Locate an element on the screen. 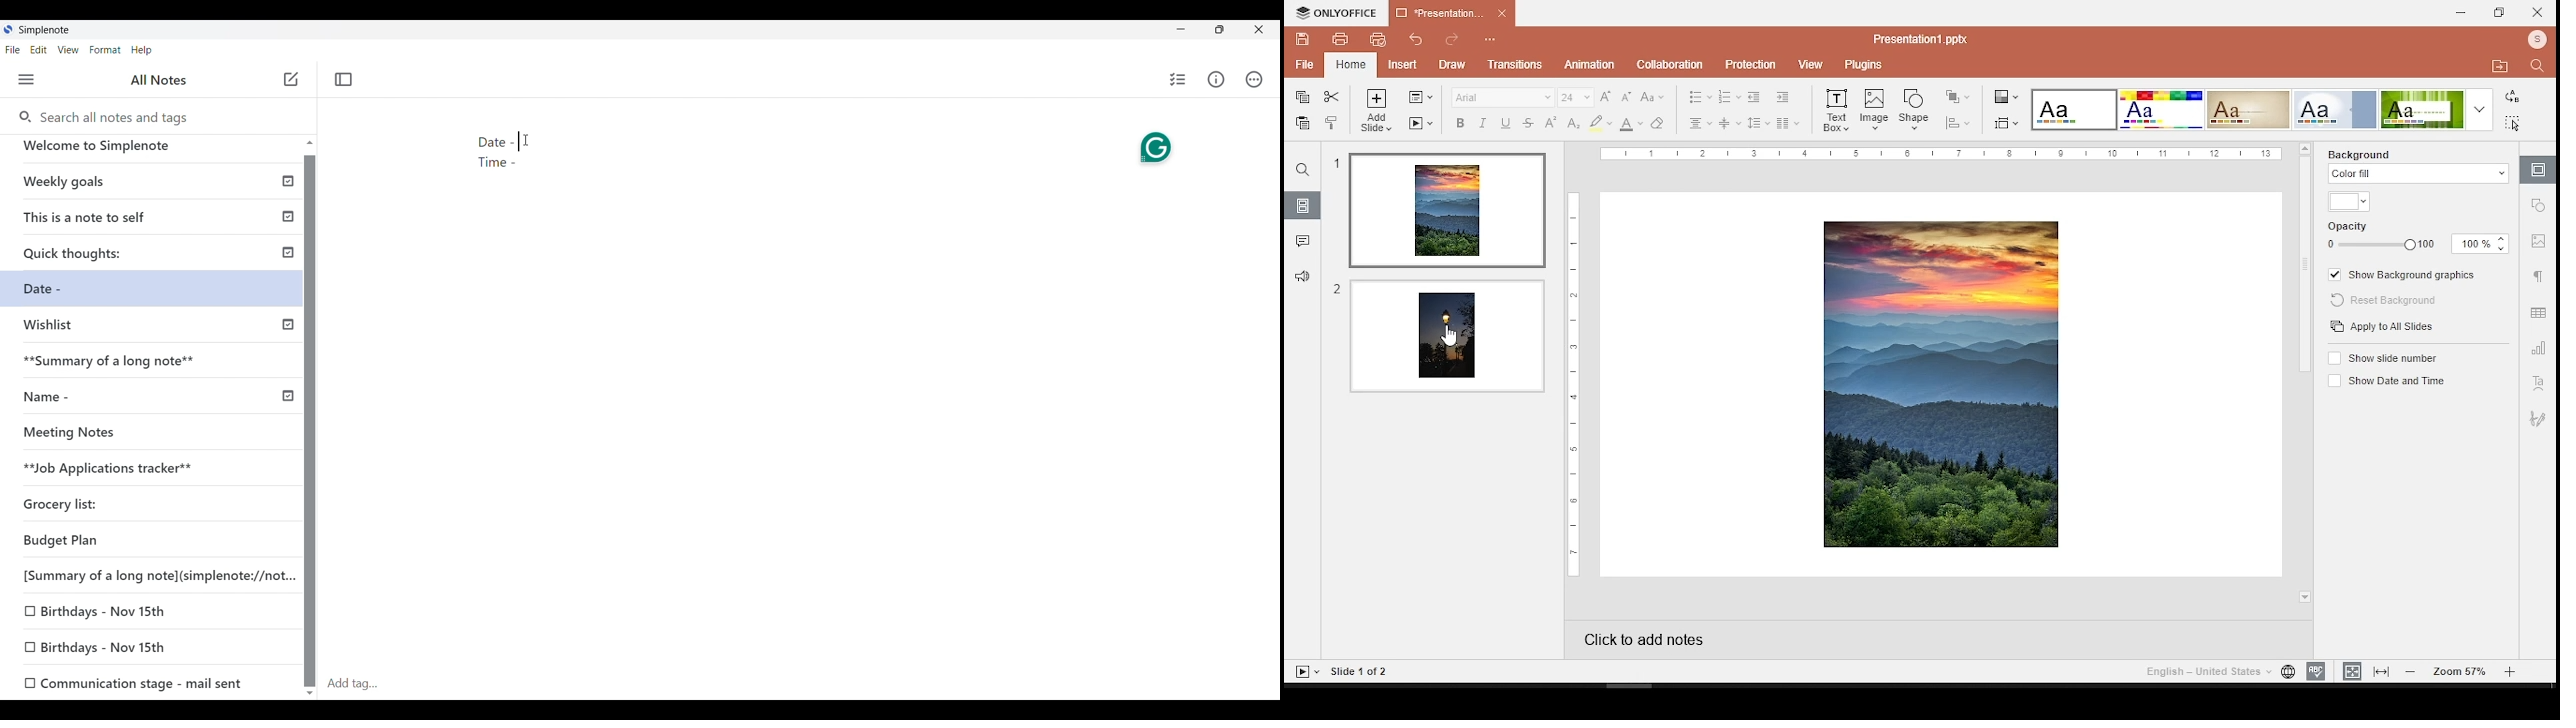  Published note indicated by check icon is located at coordinates (156, 257).